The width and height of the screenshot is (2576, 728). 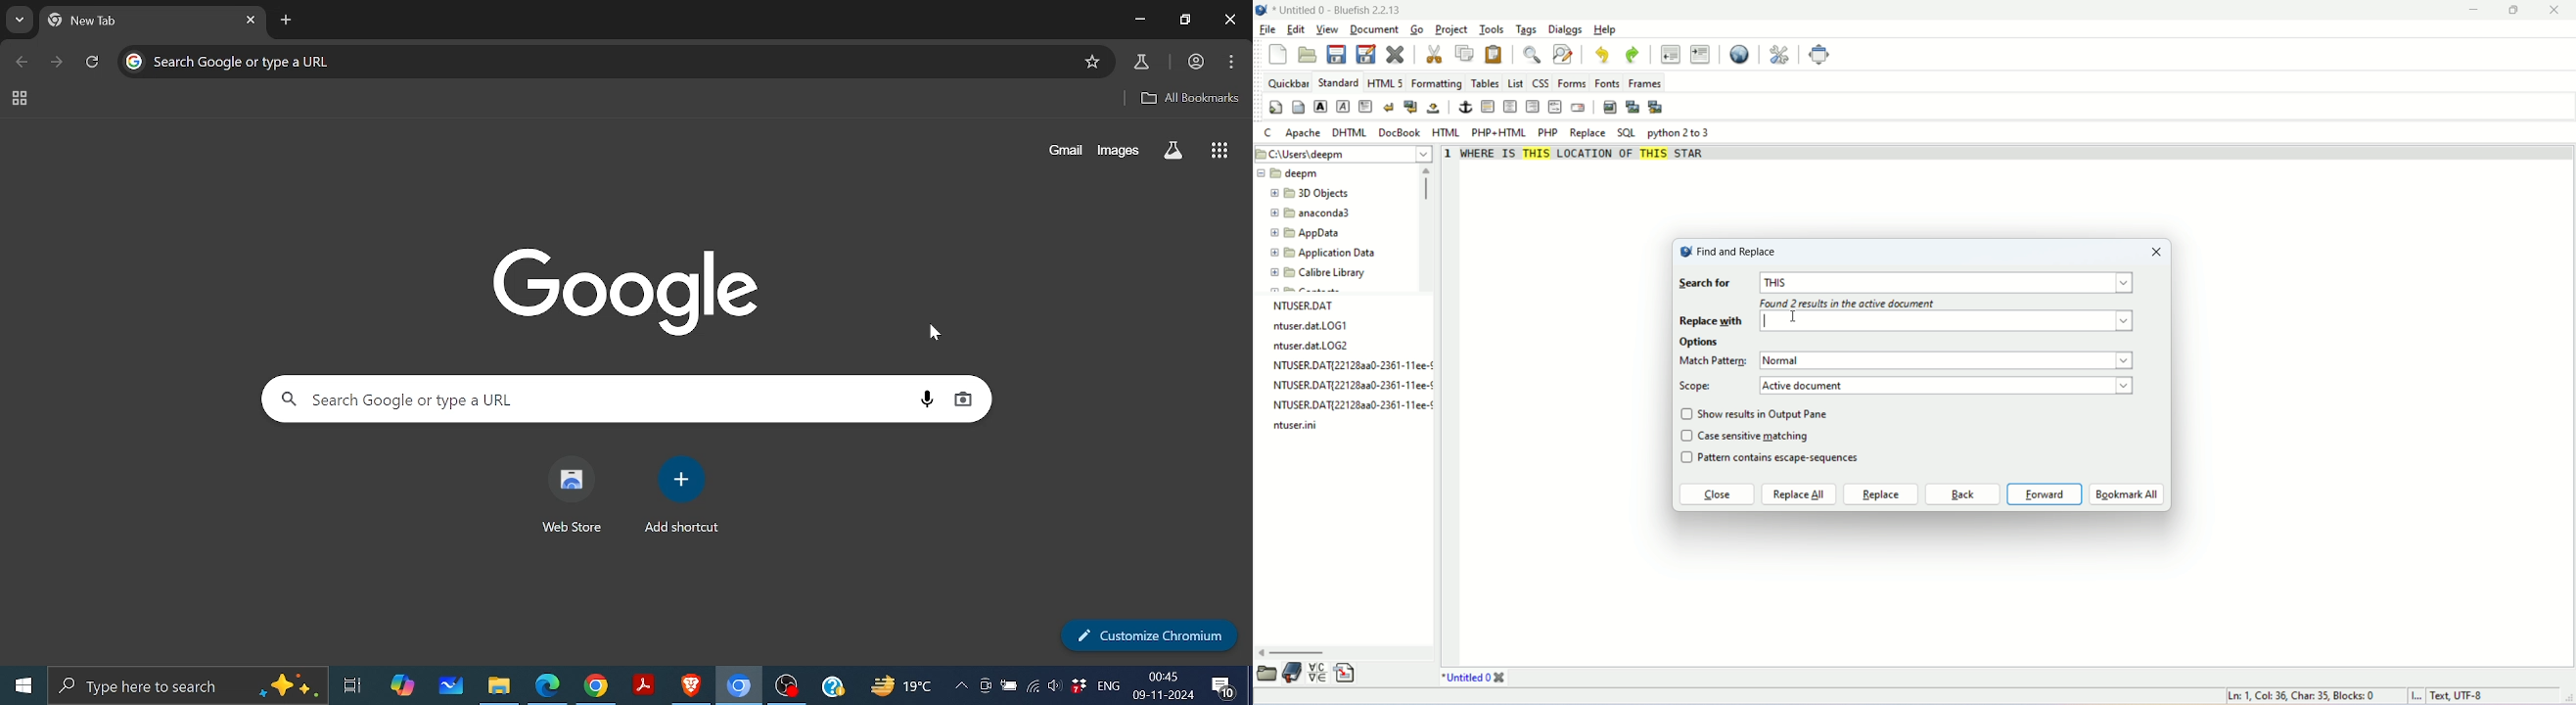 What do you see at coordinates (1352, 407) in the screenshot?
I see `file name` at bounding box center [1352, 407].